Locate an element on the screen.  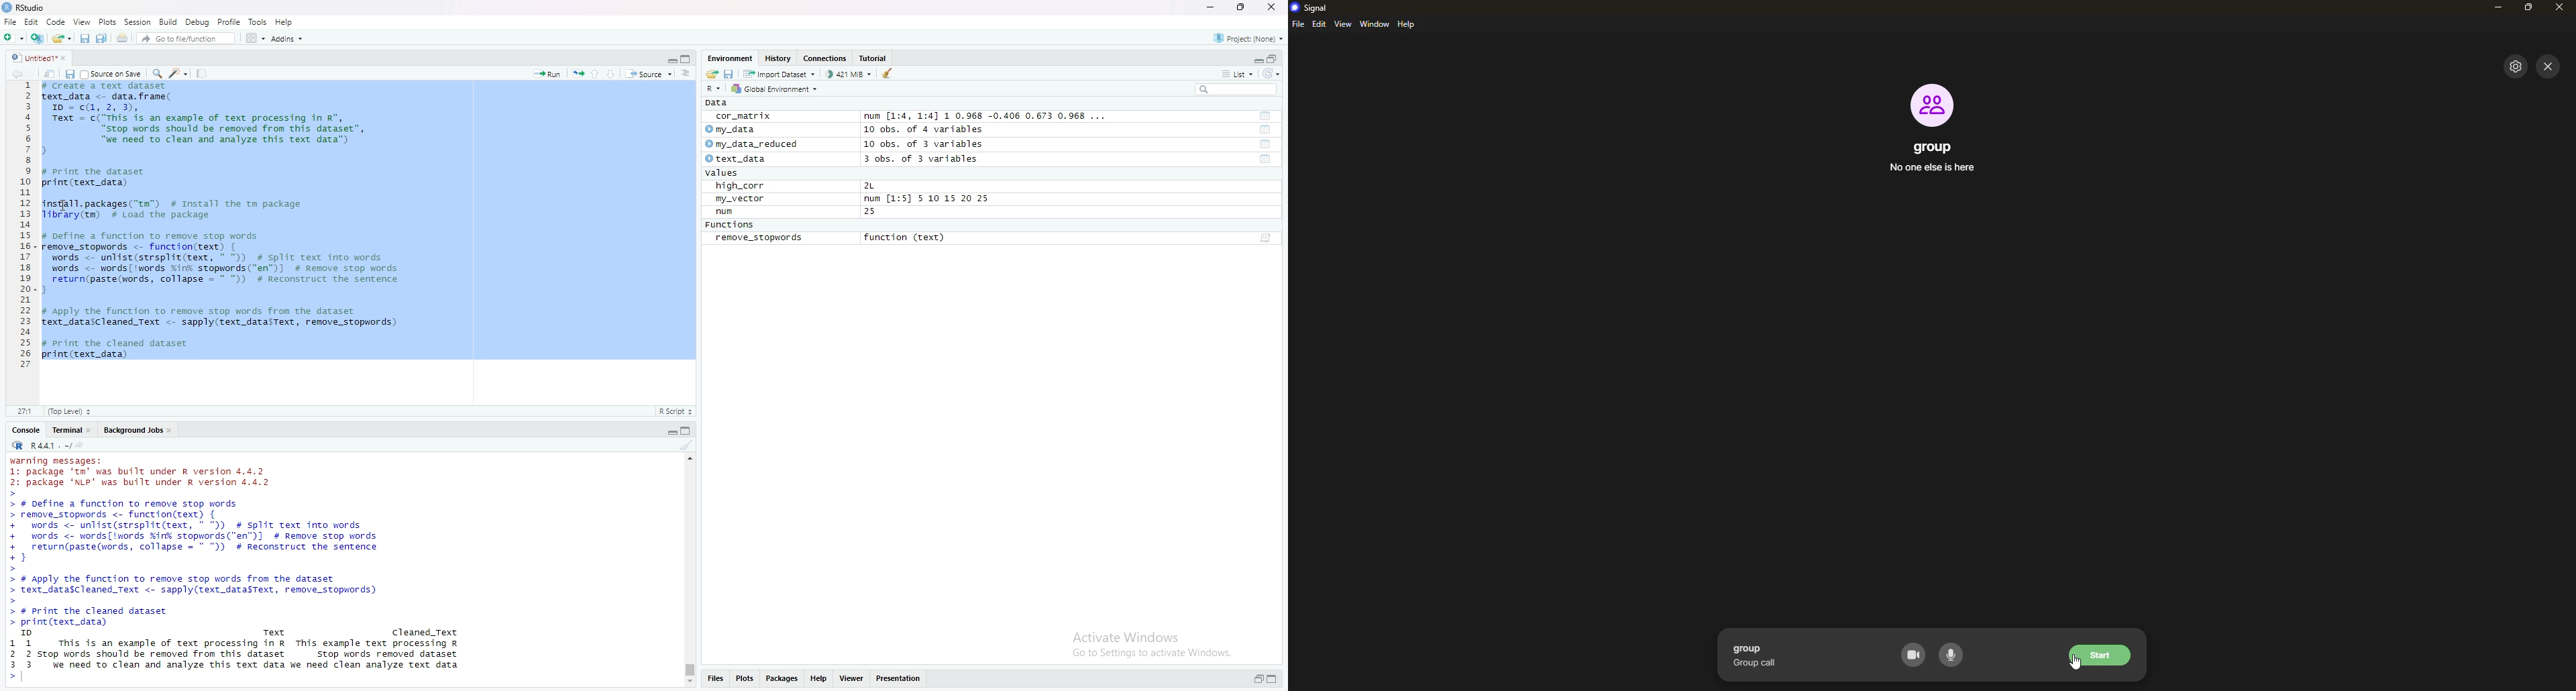
data is located at coordinates (717, 103).